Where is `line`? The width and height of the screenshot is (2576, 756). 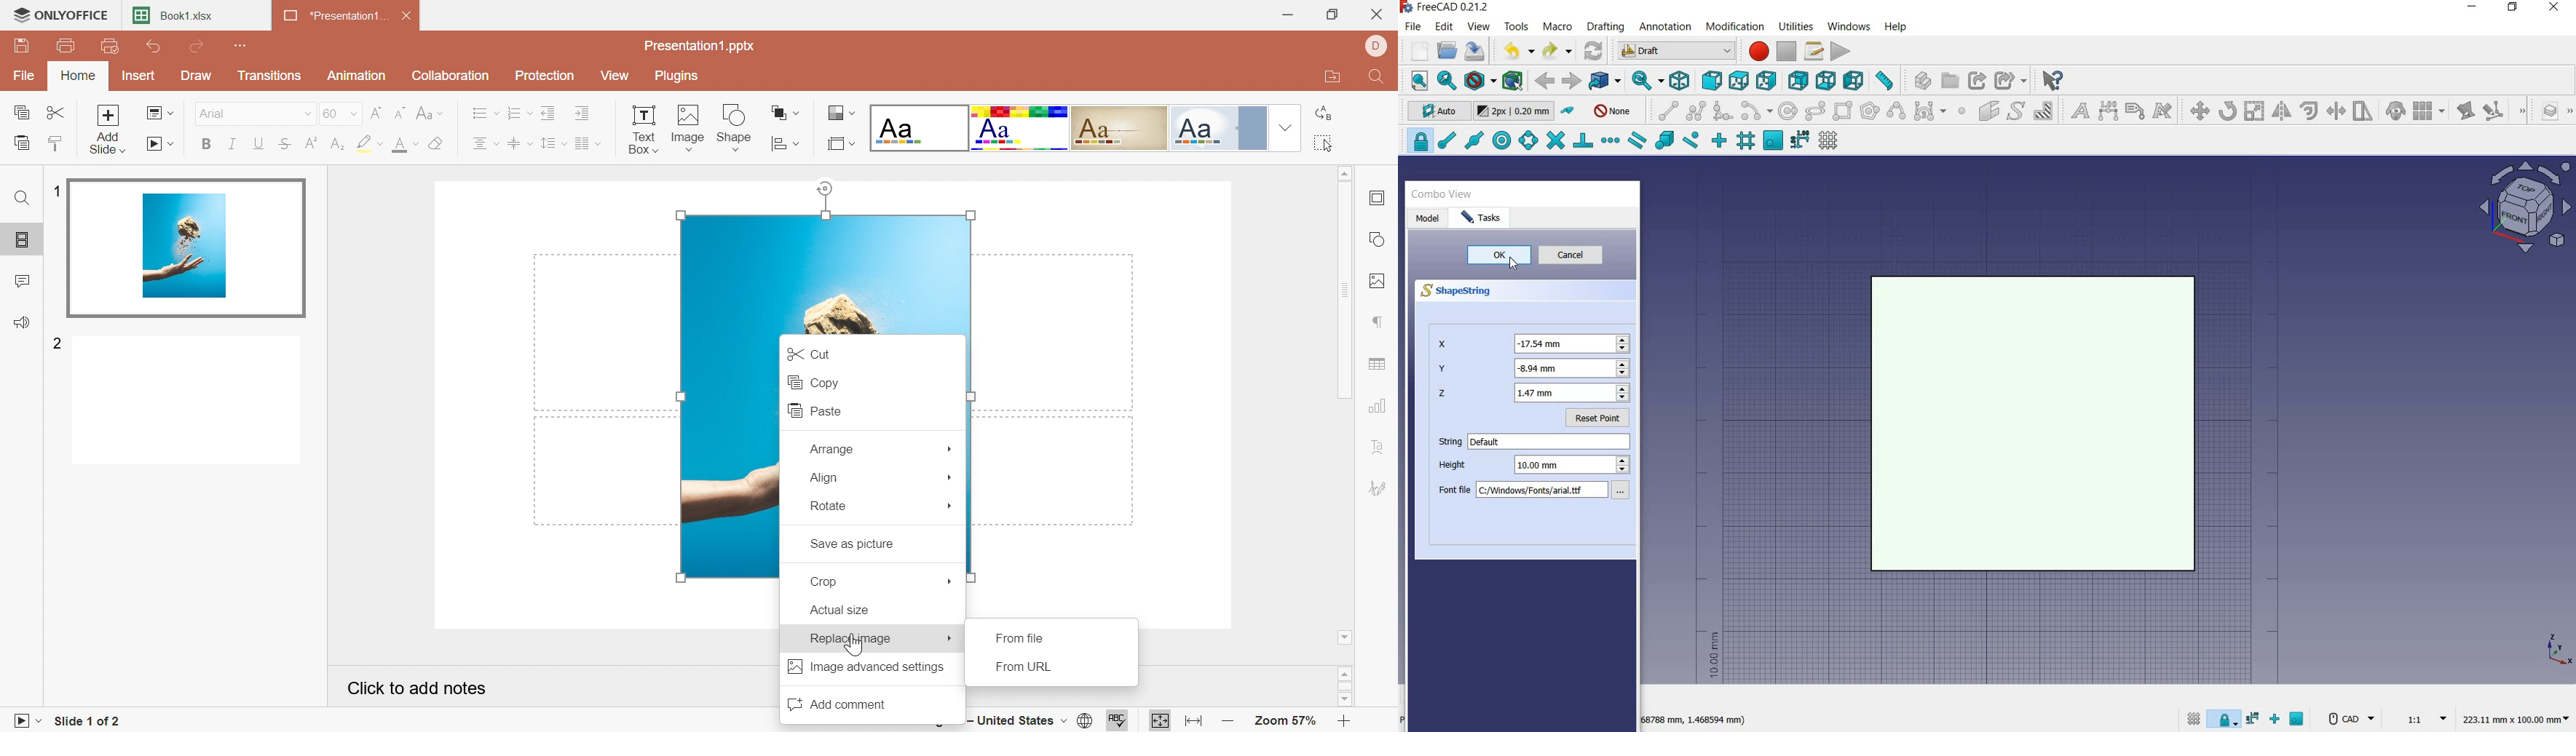 line is located at coordinates (1665, 110).